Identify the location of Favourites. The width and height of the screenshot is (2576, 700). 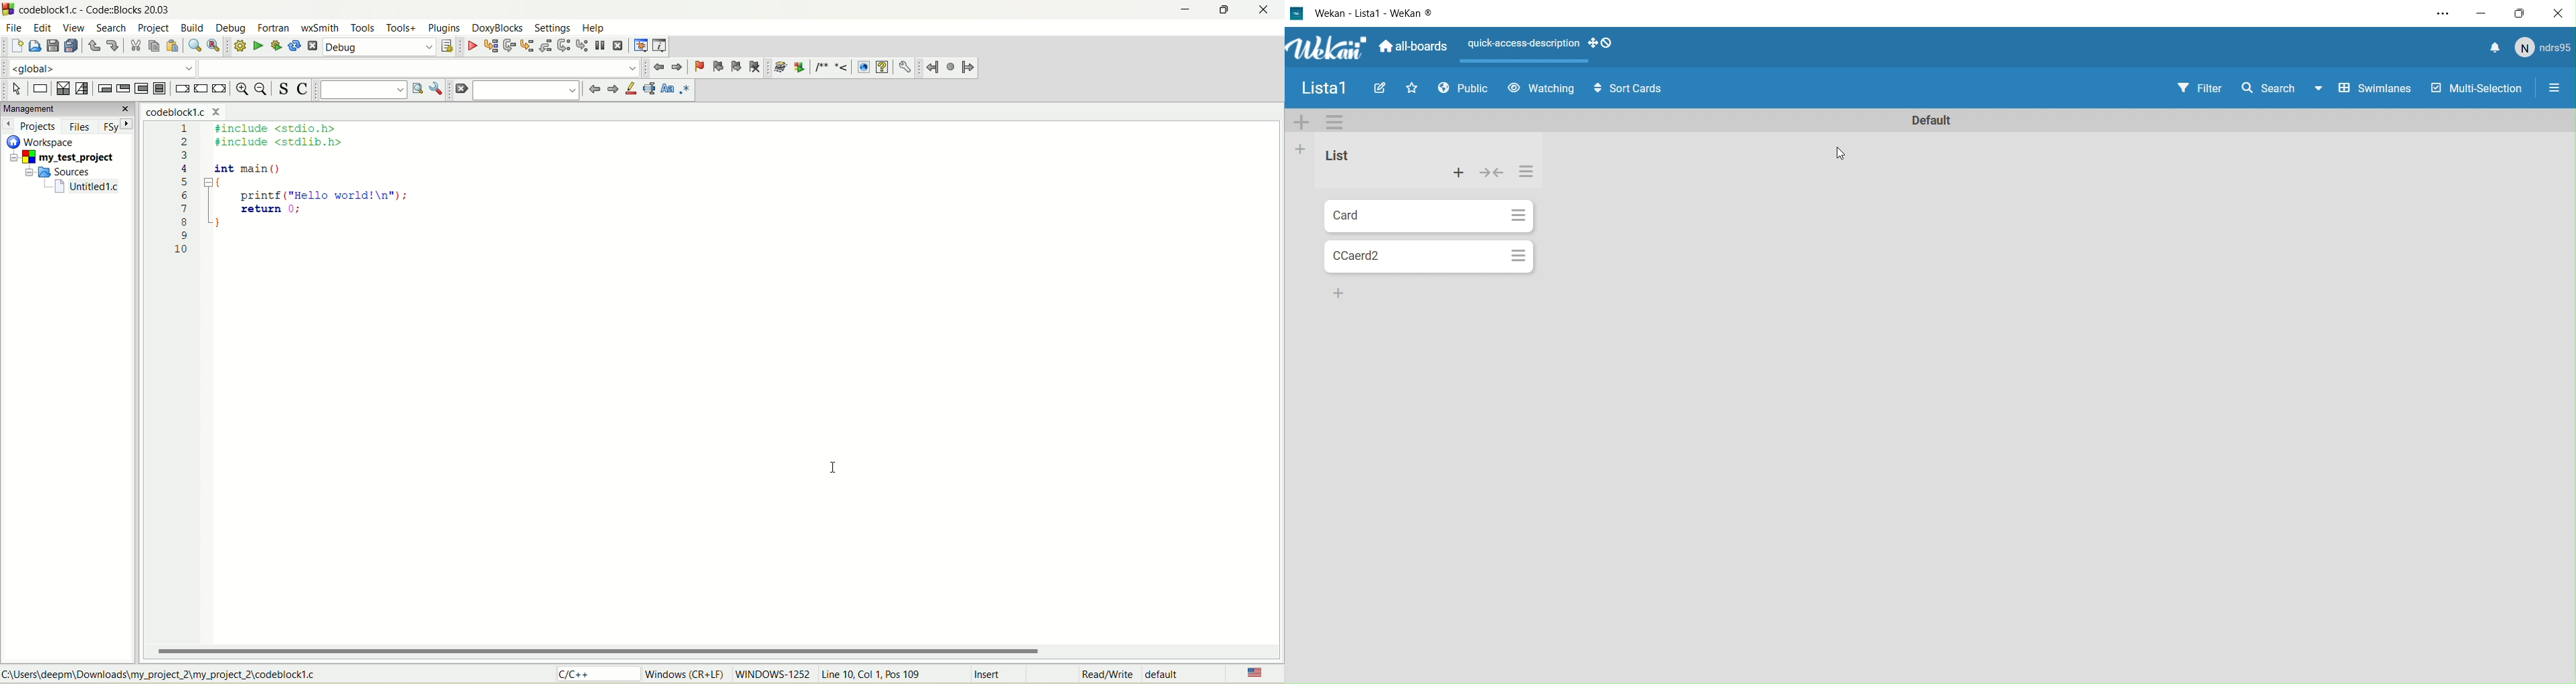
(1411, 88).